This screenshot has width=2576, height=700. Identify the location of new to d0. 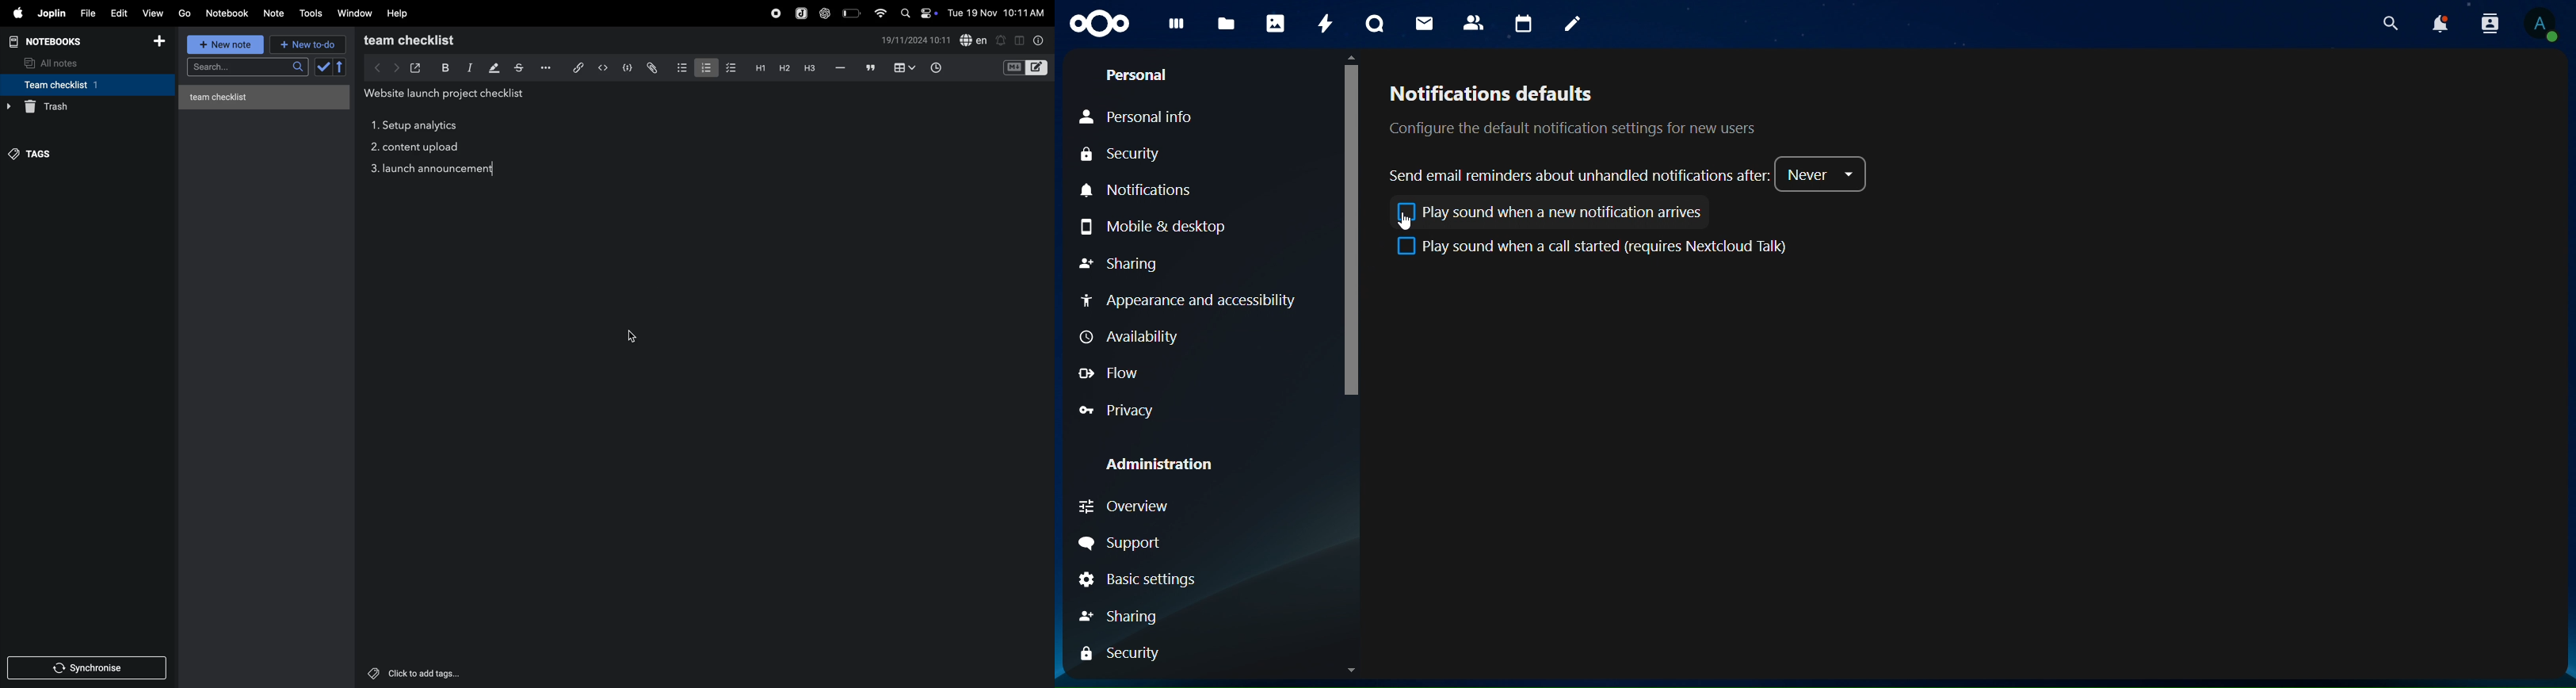
(306, 45).